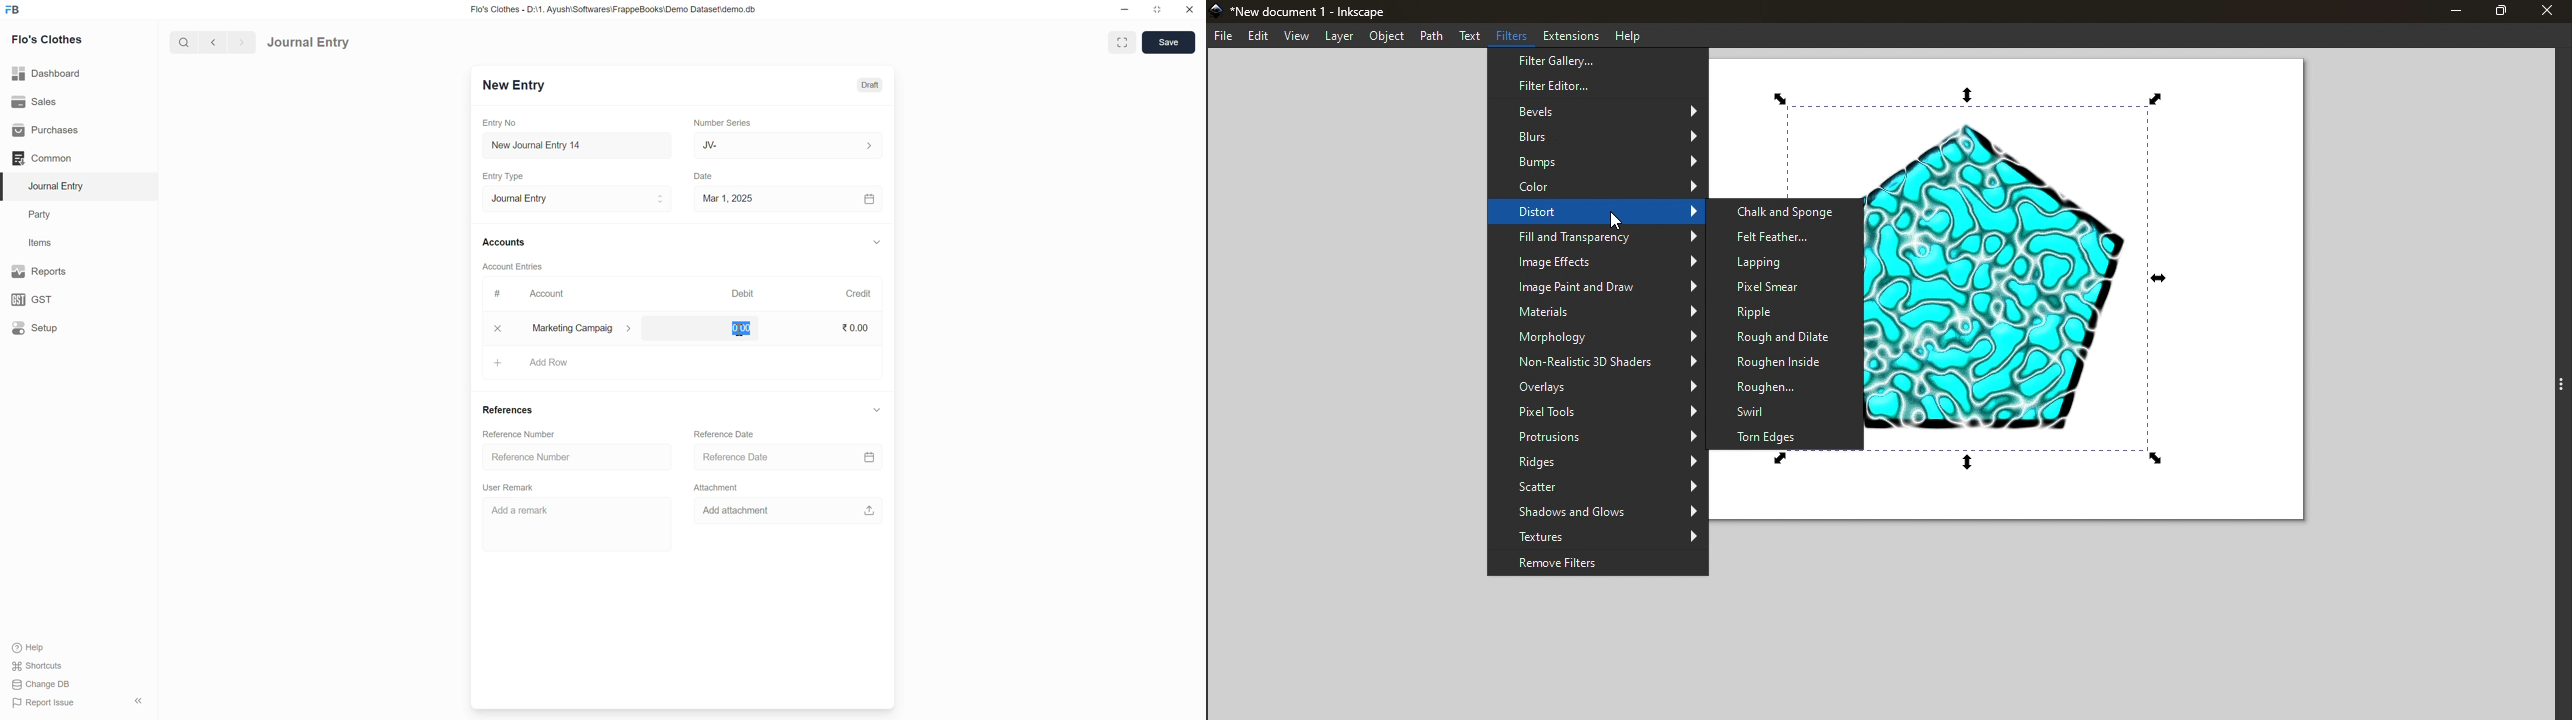 The width and height of the screenshot is (2576, 728). Describe the element at coordinates (1597, 414) in the screenshot. I see `Pixel Tools` at that location.